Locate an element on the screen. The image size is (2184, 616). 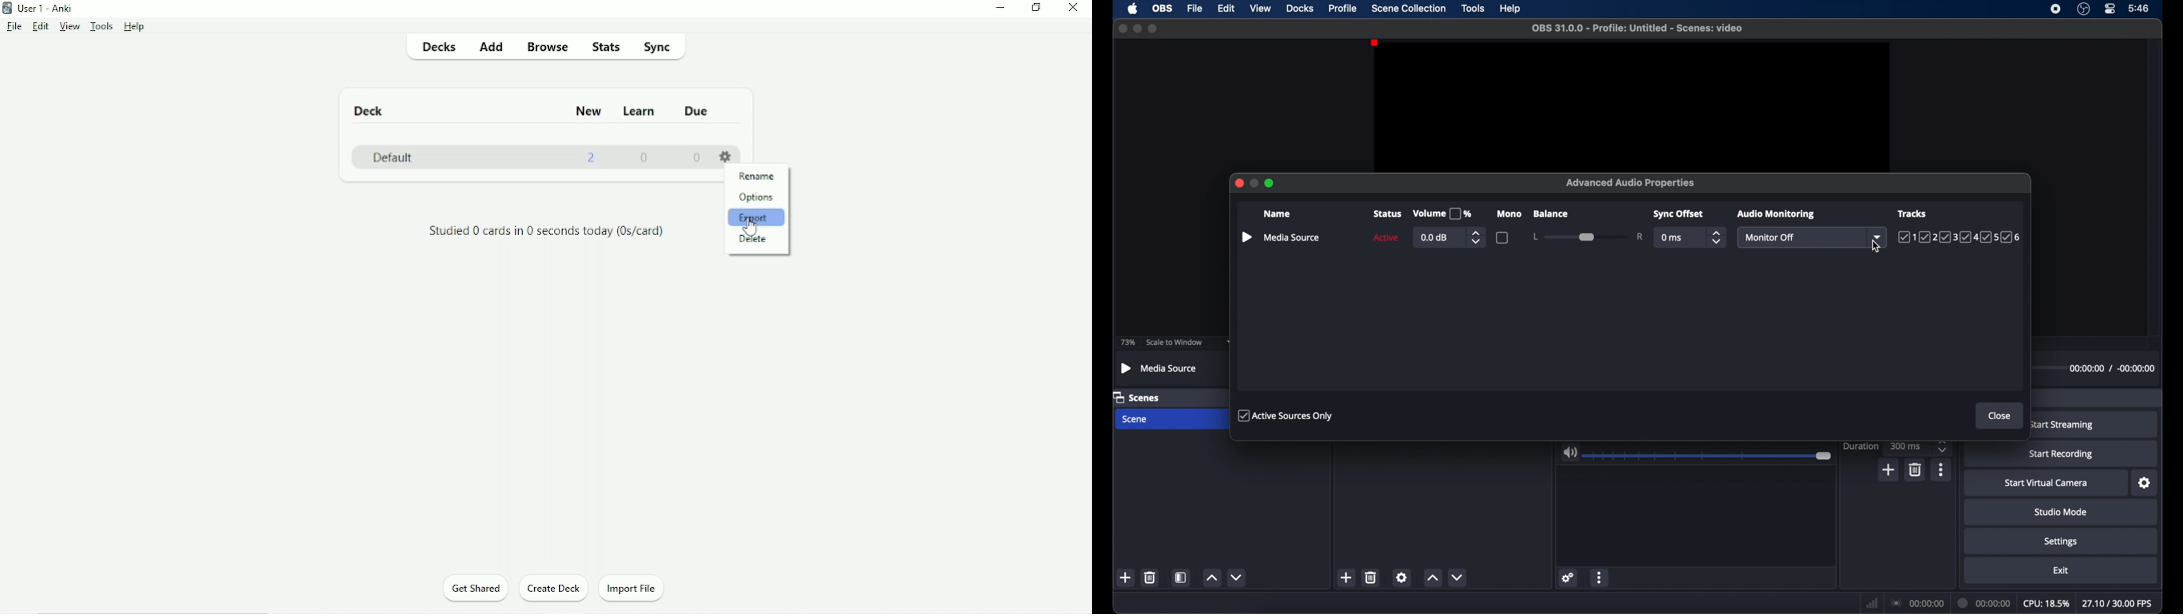
view is located at coordinates (1260, 9).